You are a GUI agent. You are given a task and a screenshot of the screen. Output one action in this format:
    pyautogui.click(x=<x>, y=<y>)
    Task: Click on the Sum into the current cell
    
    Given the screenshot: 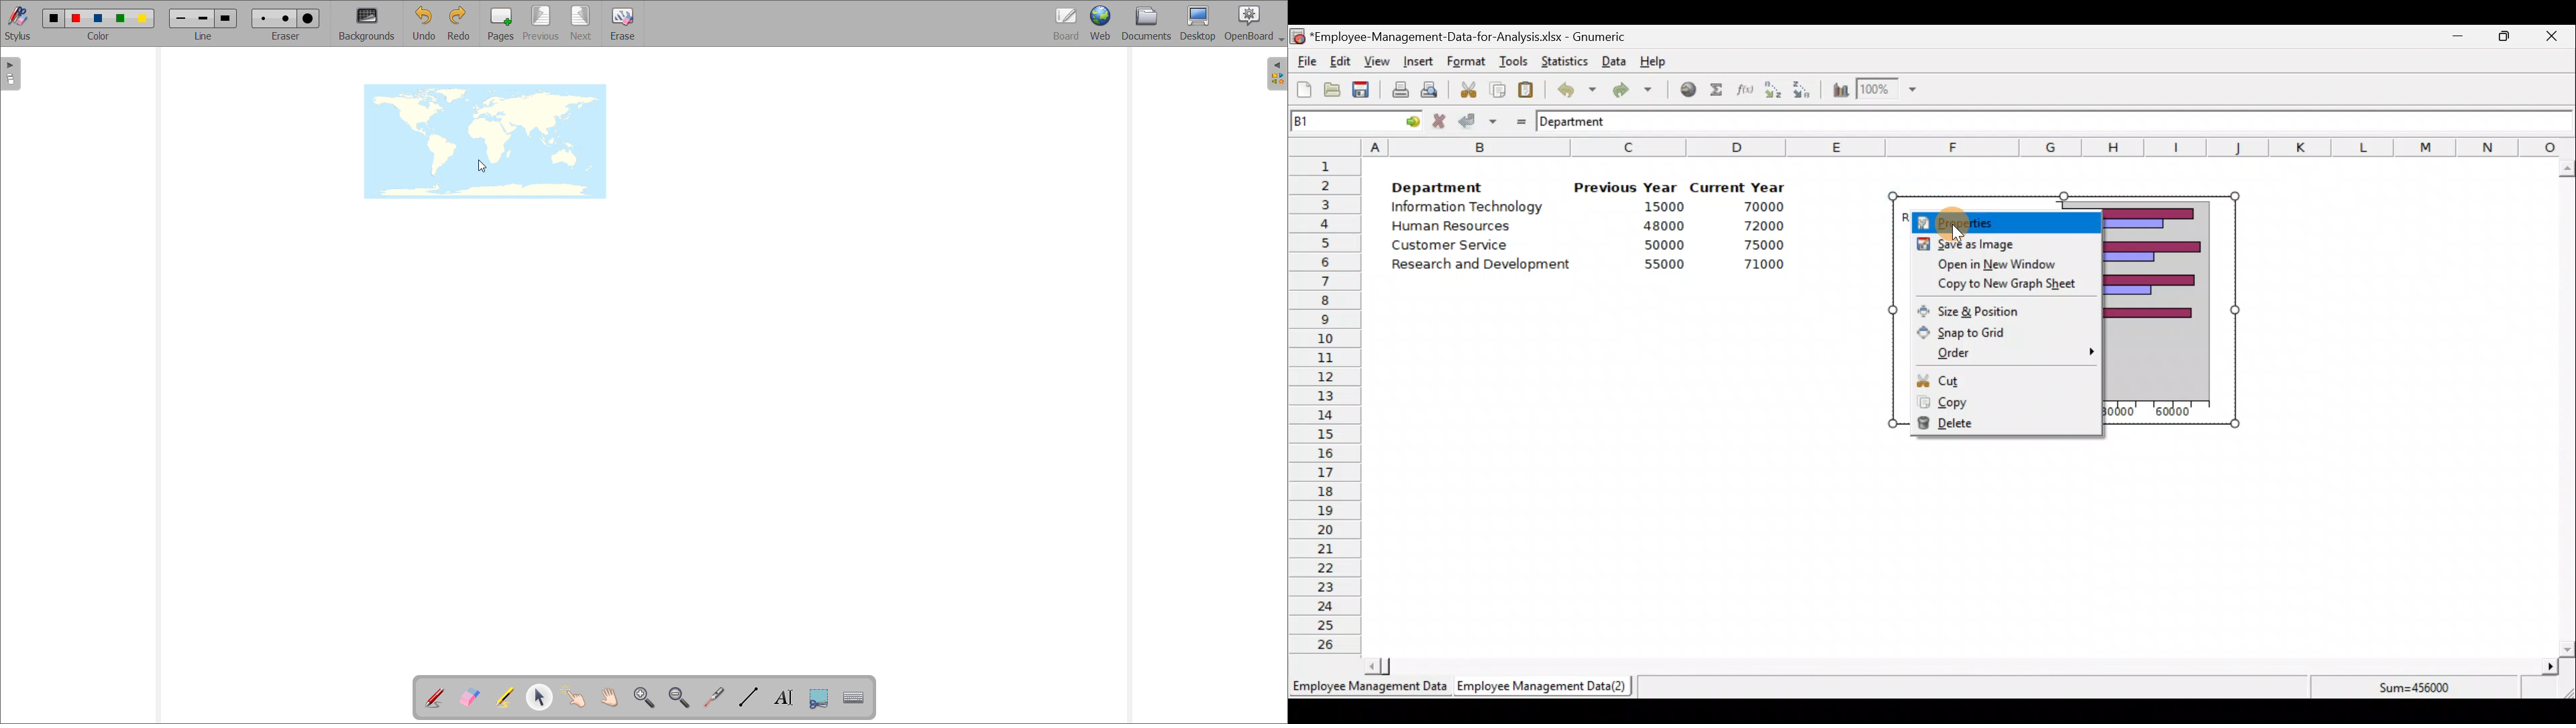 What is the action you would take?
    pyautogui.click(x=1714, y=89)
    